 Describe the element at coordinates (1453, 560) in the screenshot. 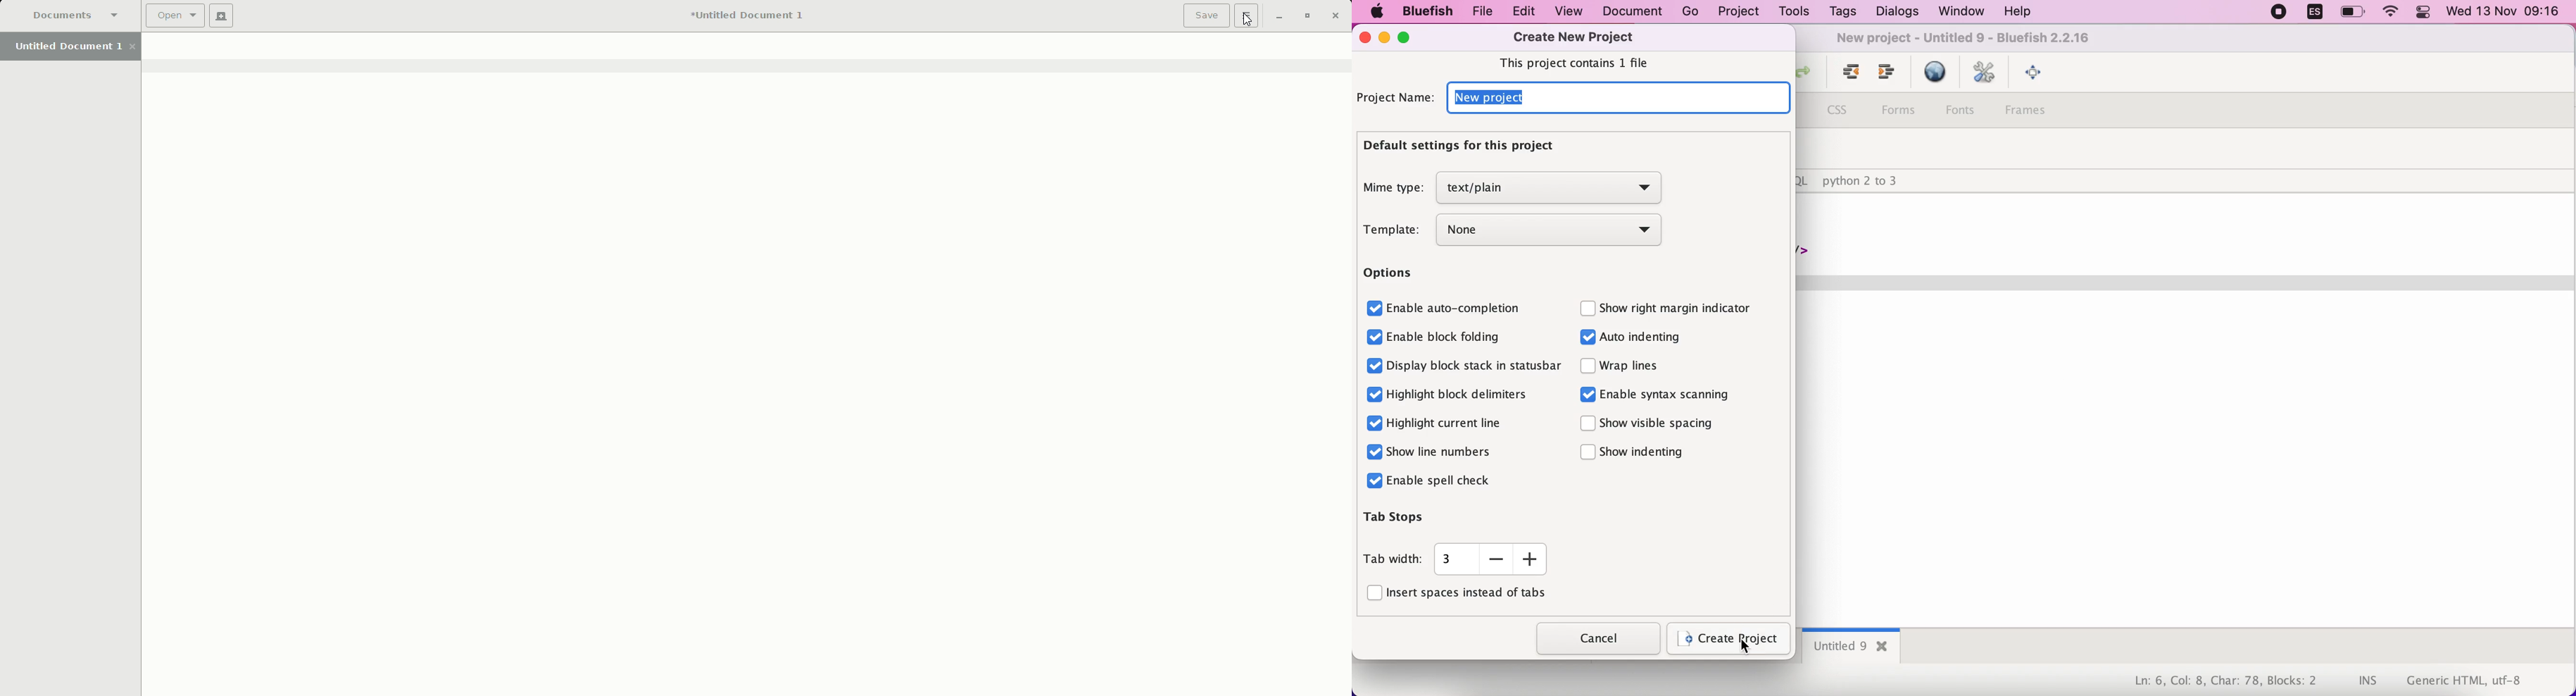

I see `tab width input box` at that location.